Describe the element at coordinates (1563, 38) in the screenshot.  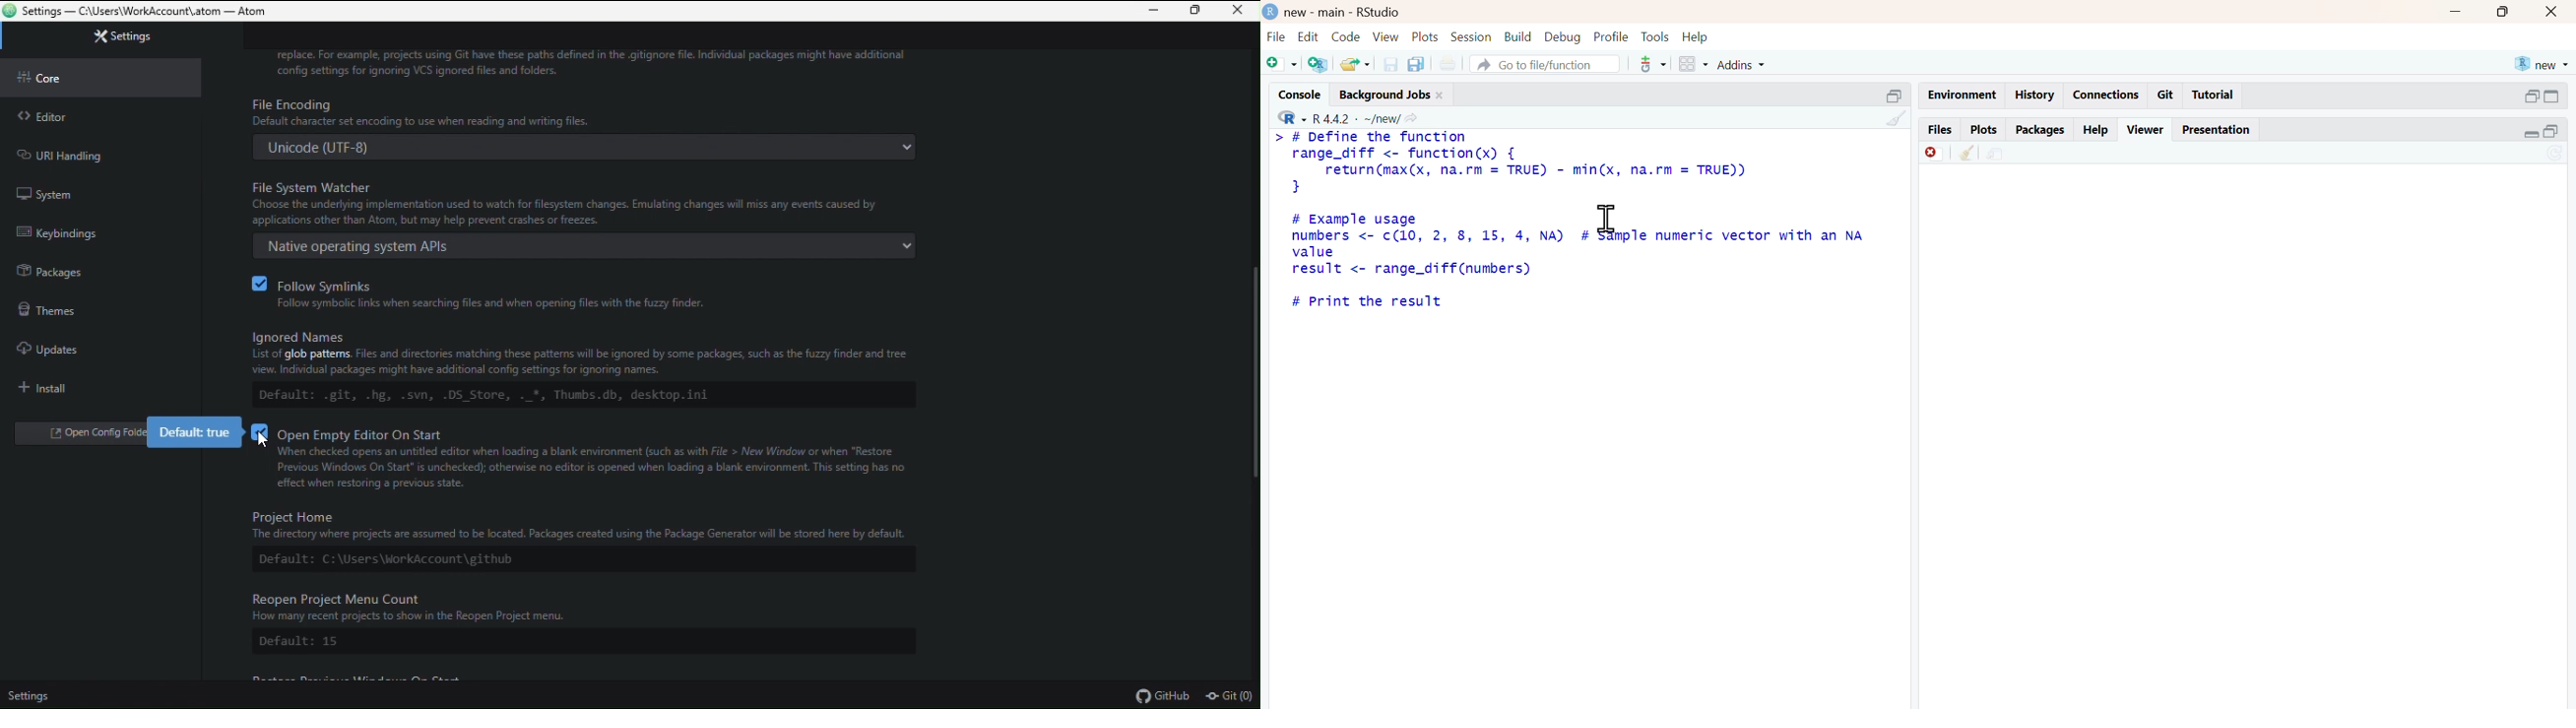
I see `debug` at that location.